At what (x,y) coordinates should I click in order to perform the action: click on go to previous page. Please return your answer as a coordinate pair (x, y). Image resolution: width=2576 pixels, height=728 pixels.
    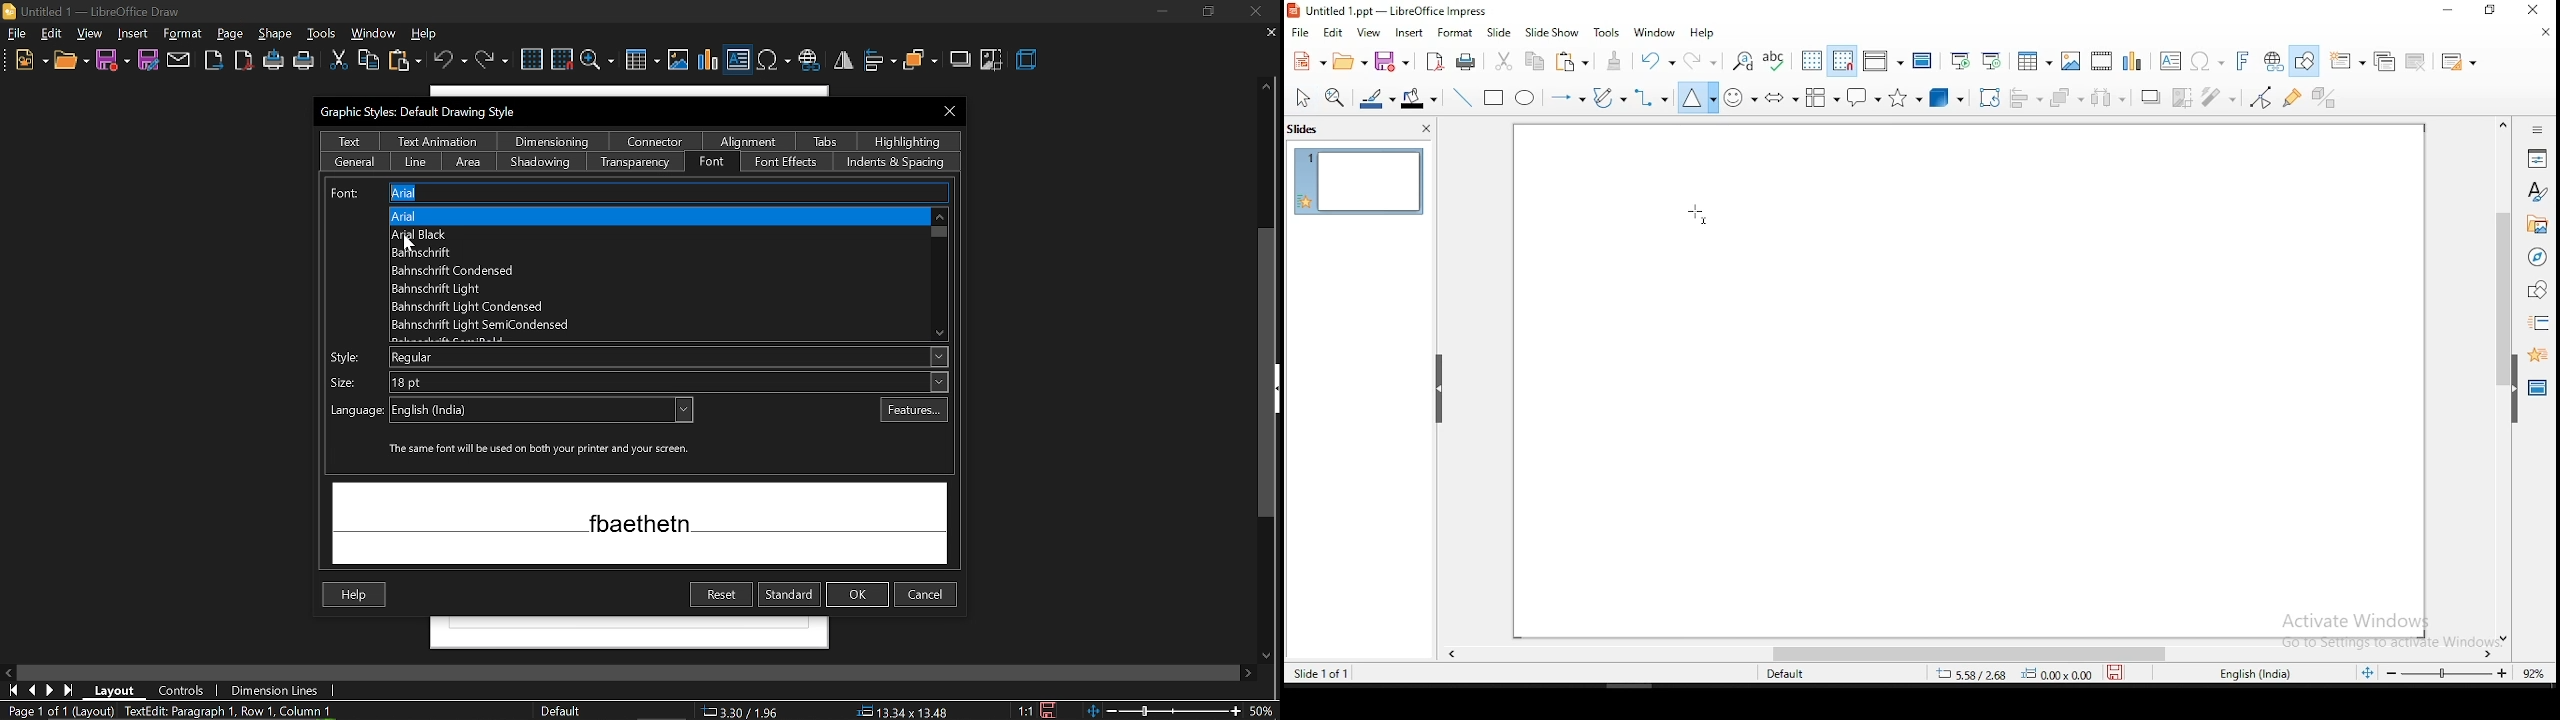
    Looking at the image, I should click on (32, 691).